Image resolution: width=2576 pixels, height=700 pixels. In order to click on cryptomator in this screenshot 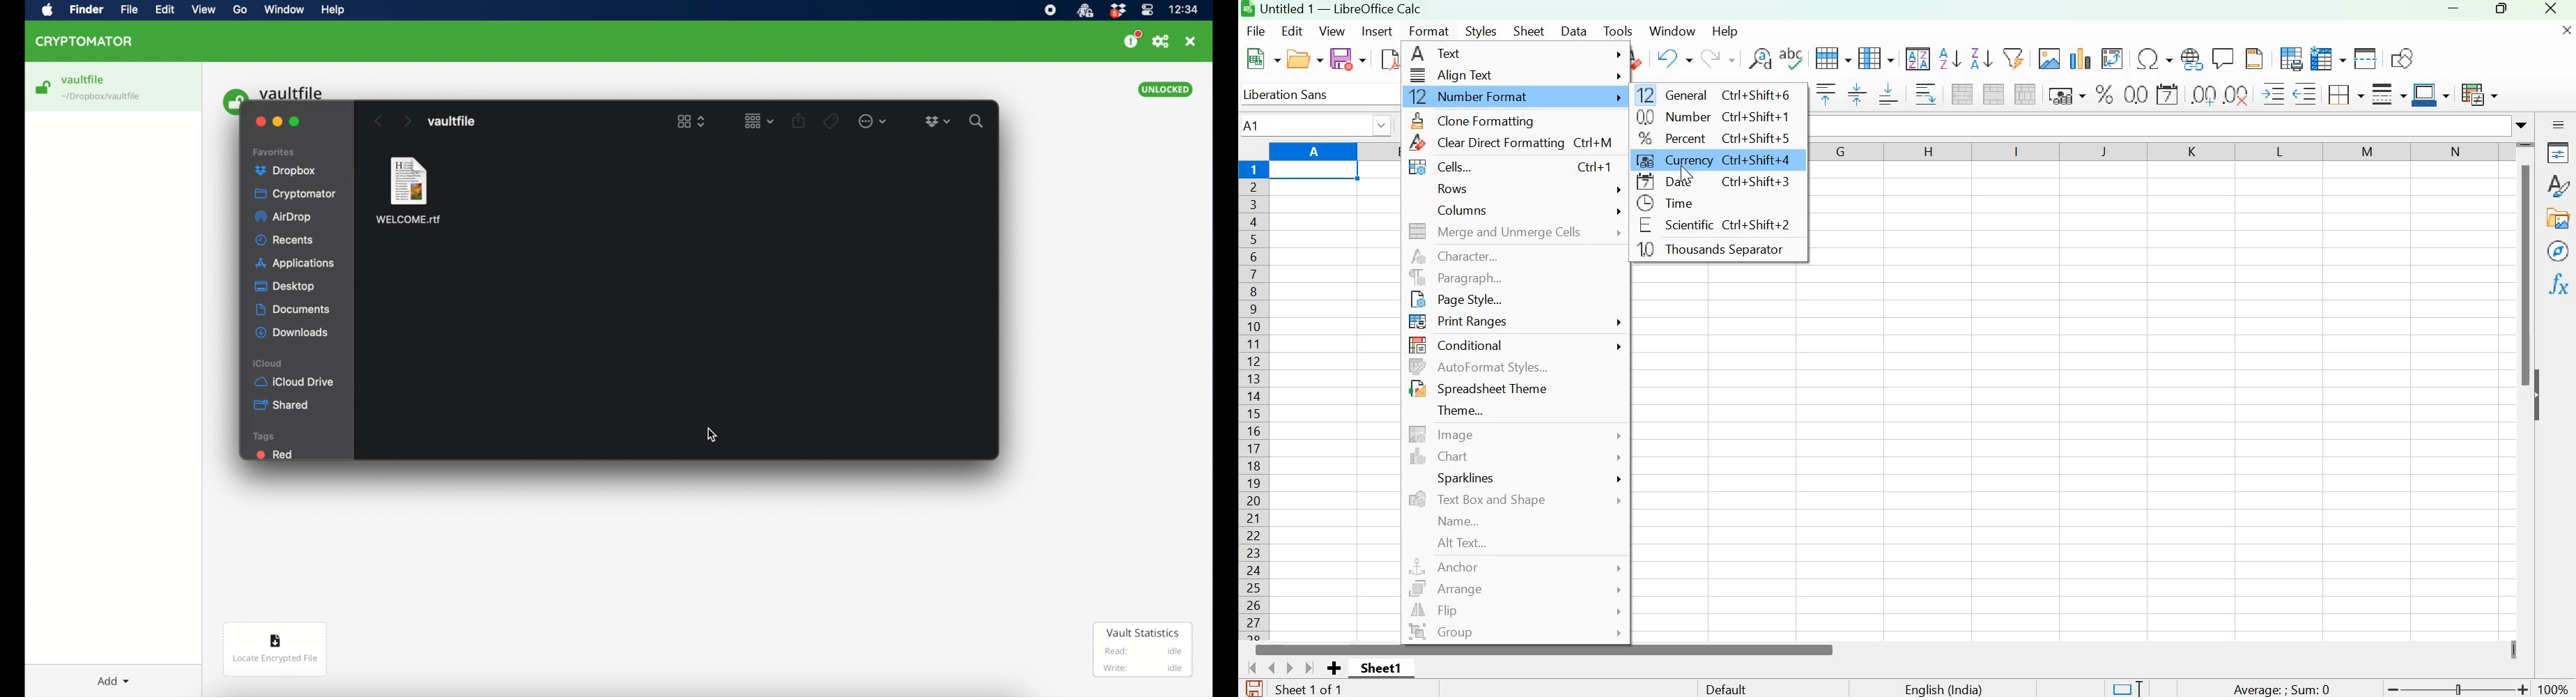, I will do `click(295, 194)`.